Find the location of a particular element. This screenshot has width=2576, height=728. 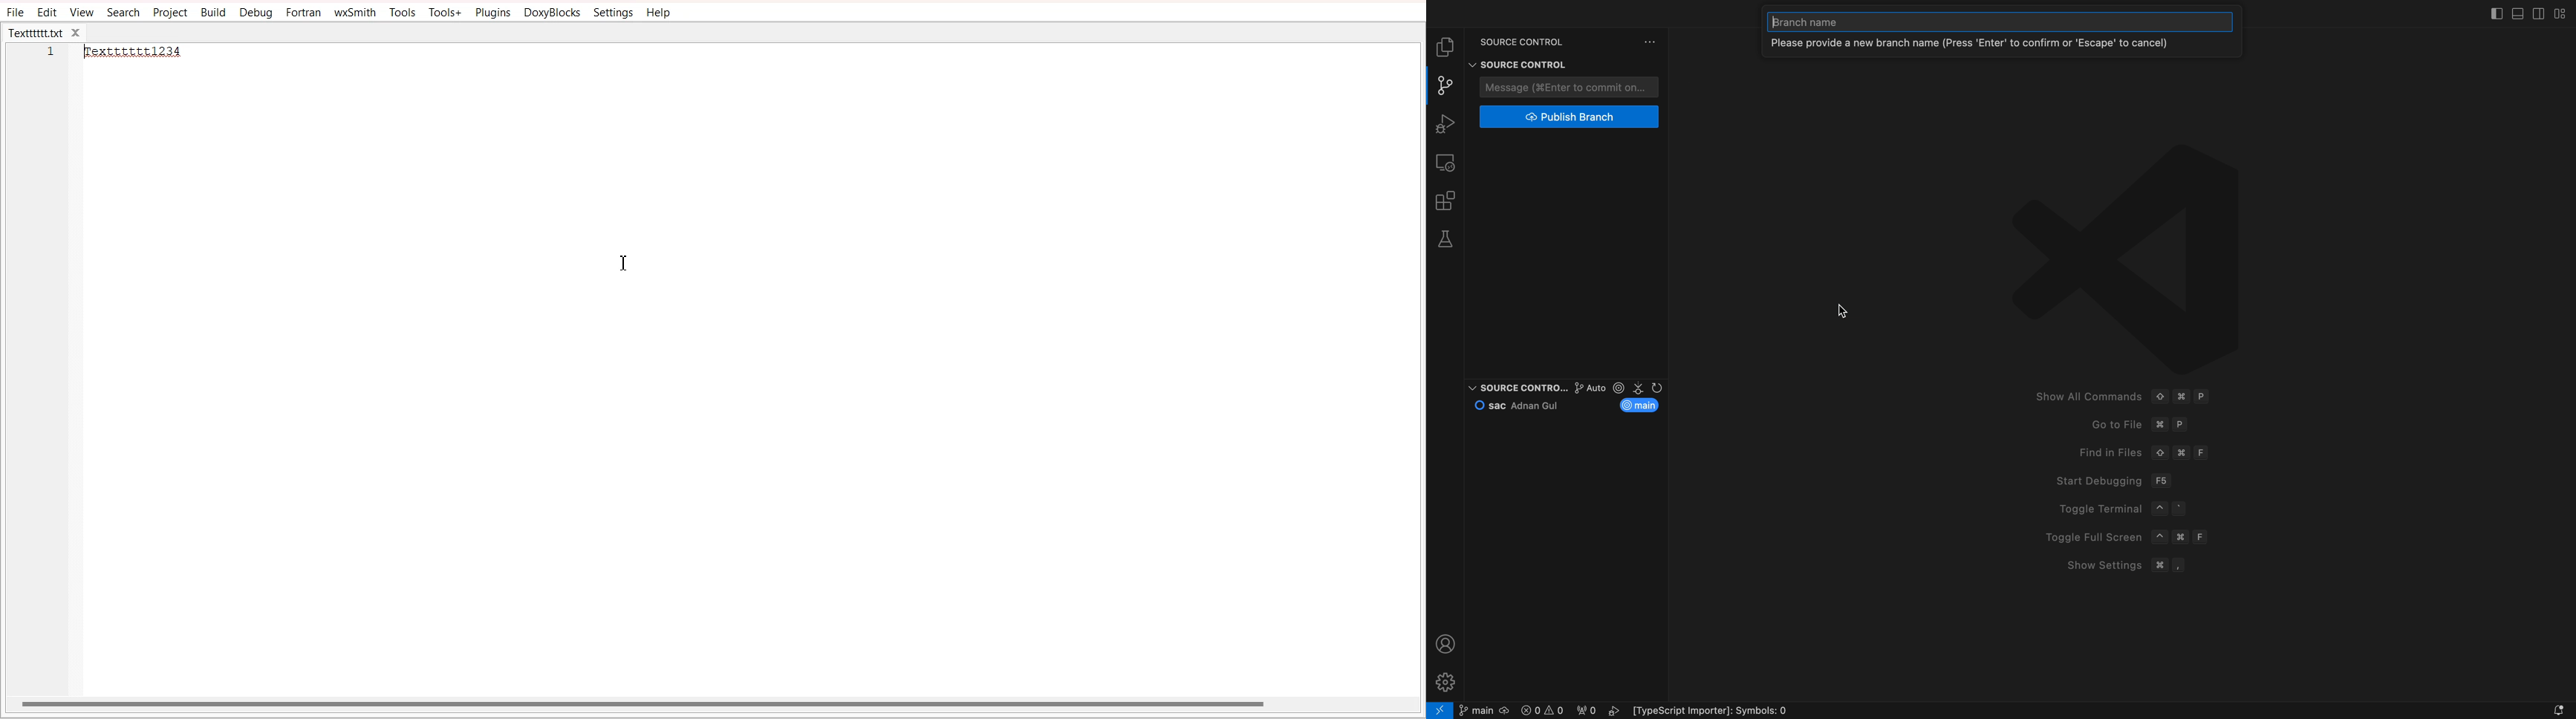

 is located at coordinates (1660, 64).